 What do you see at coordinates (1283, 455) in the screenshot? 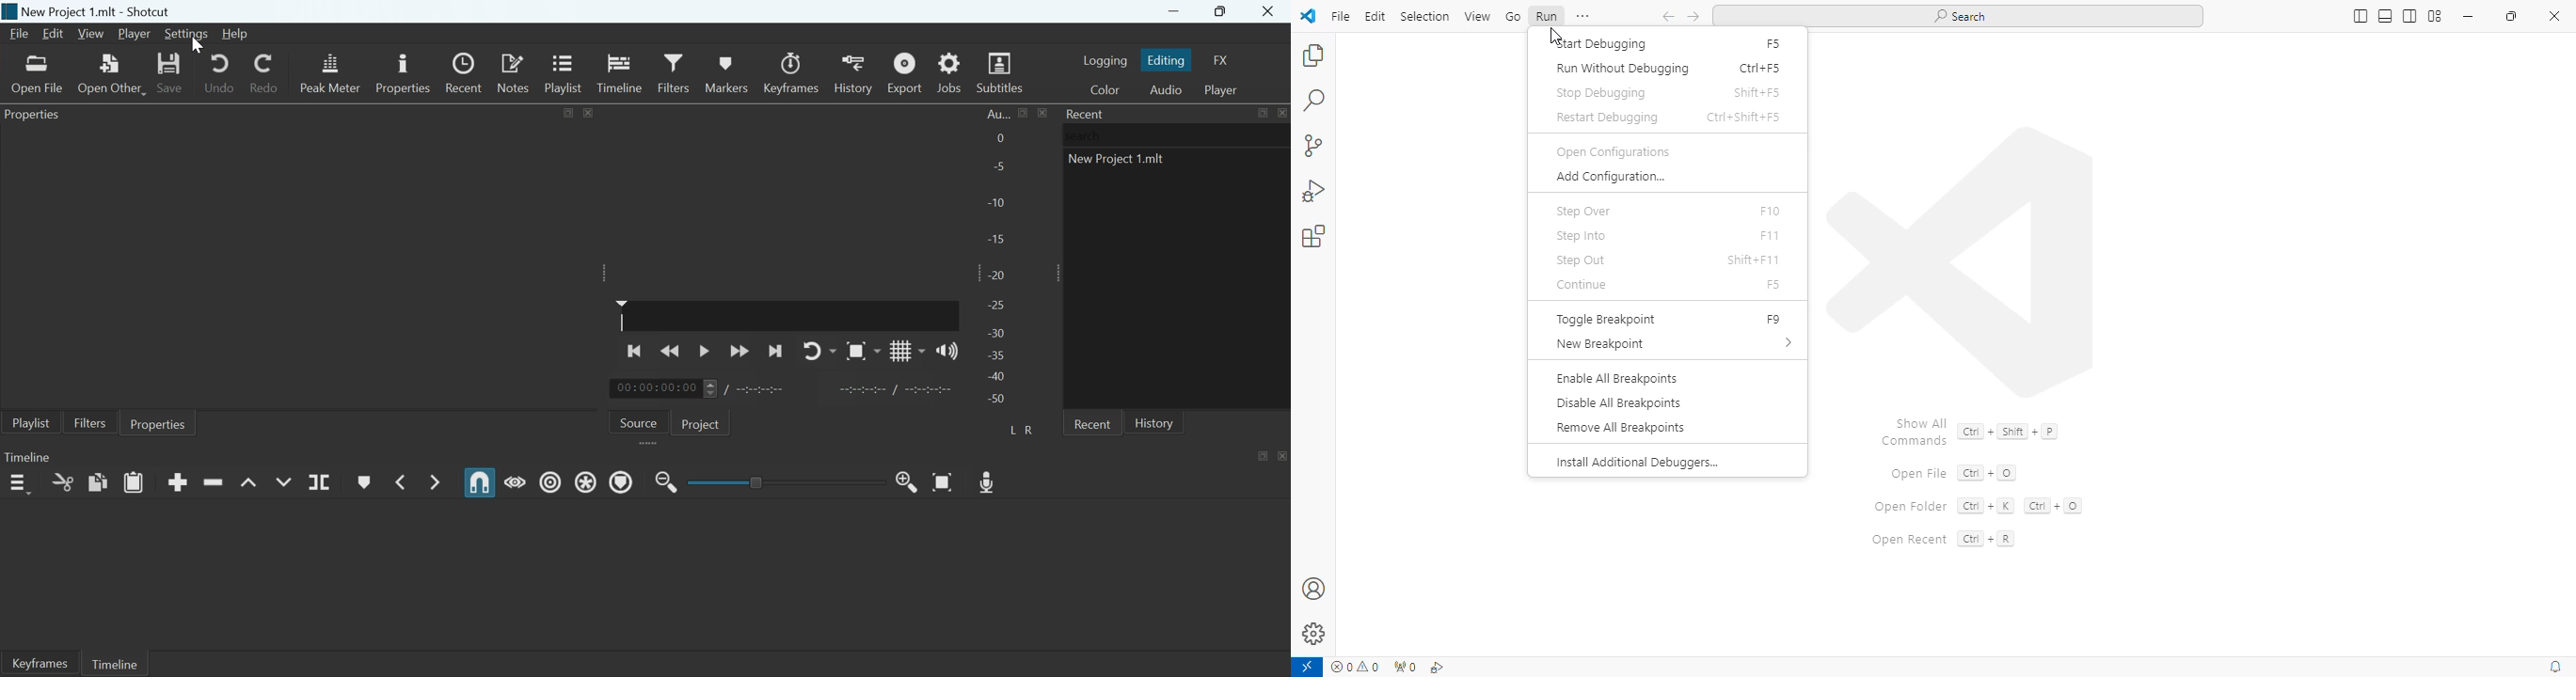
I see `Close` at bounding box center [1283, 455].